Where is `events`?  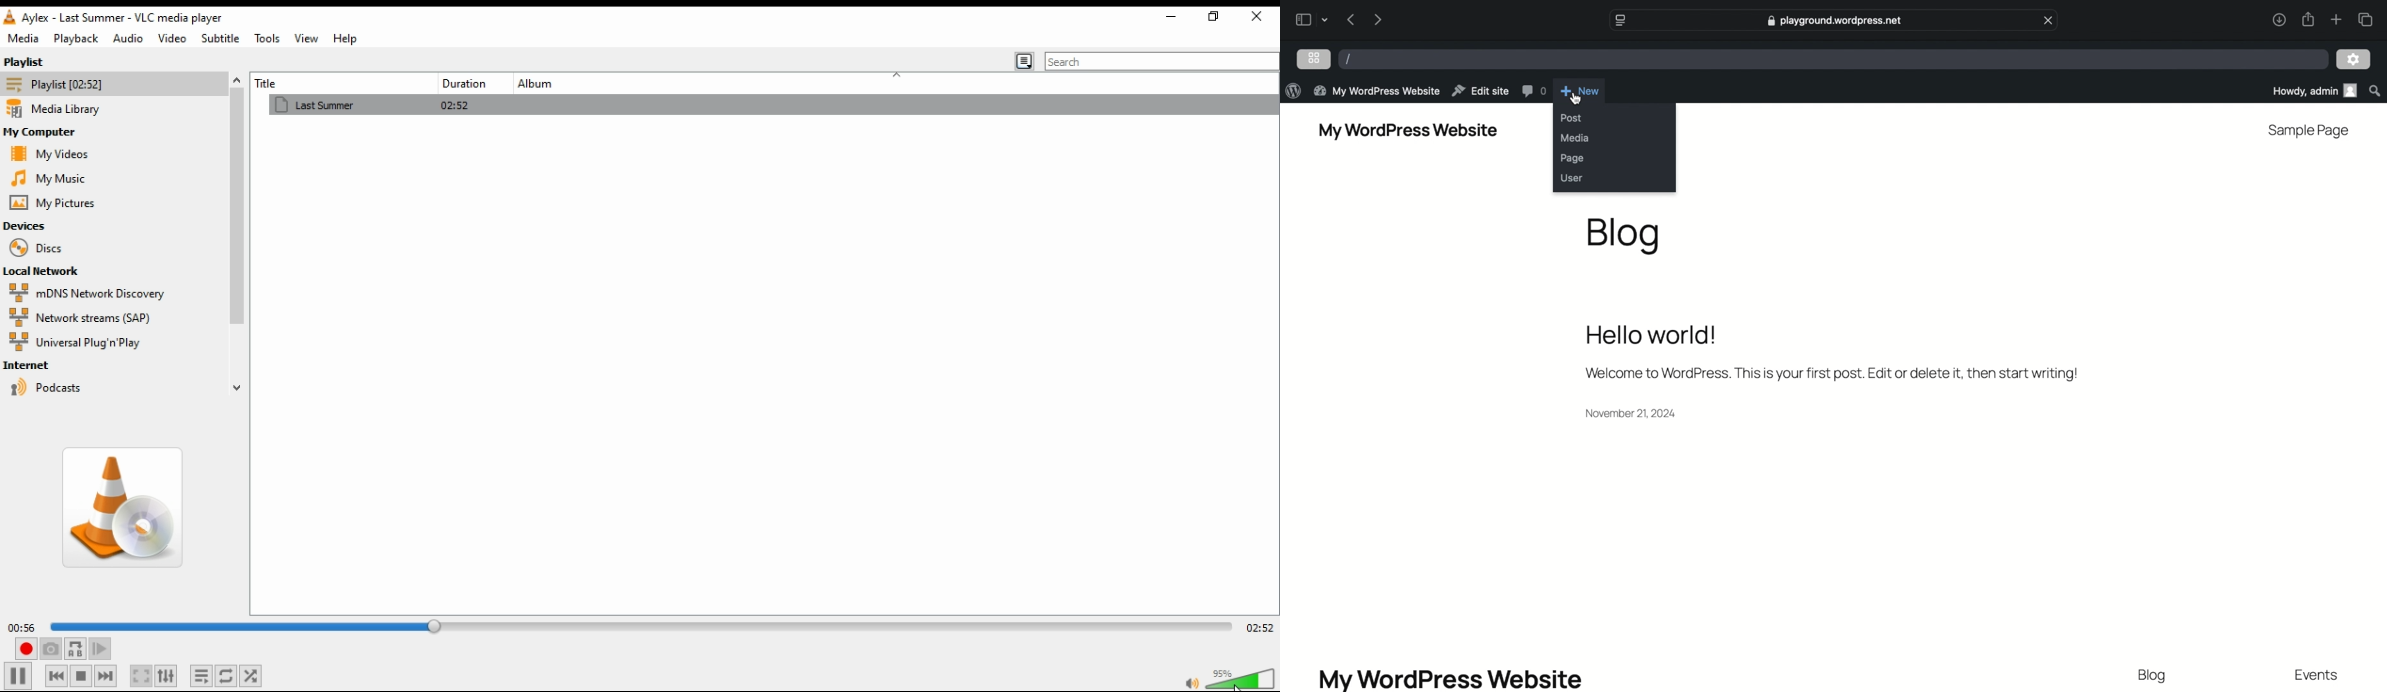
events is located at coordinates (2317, 675).